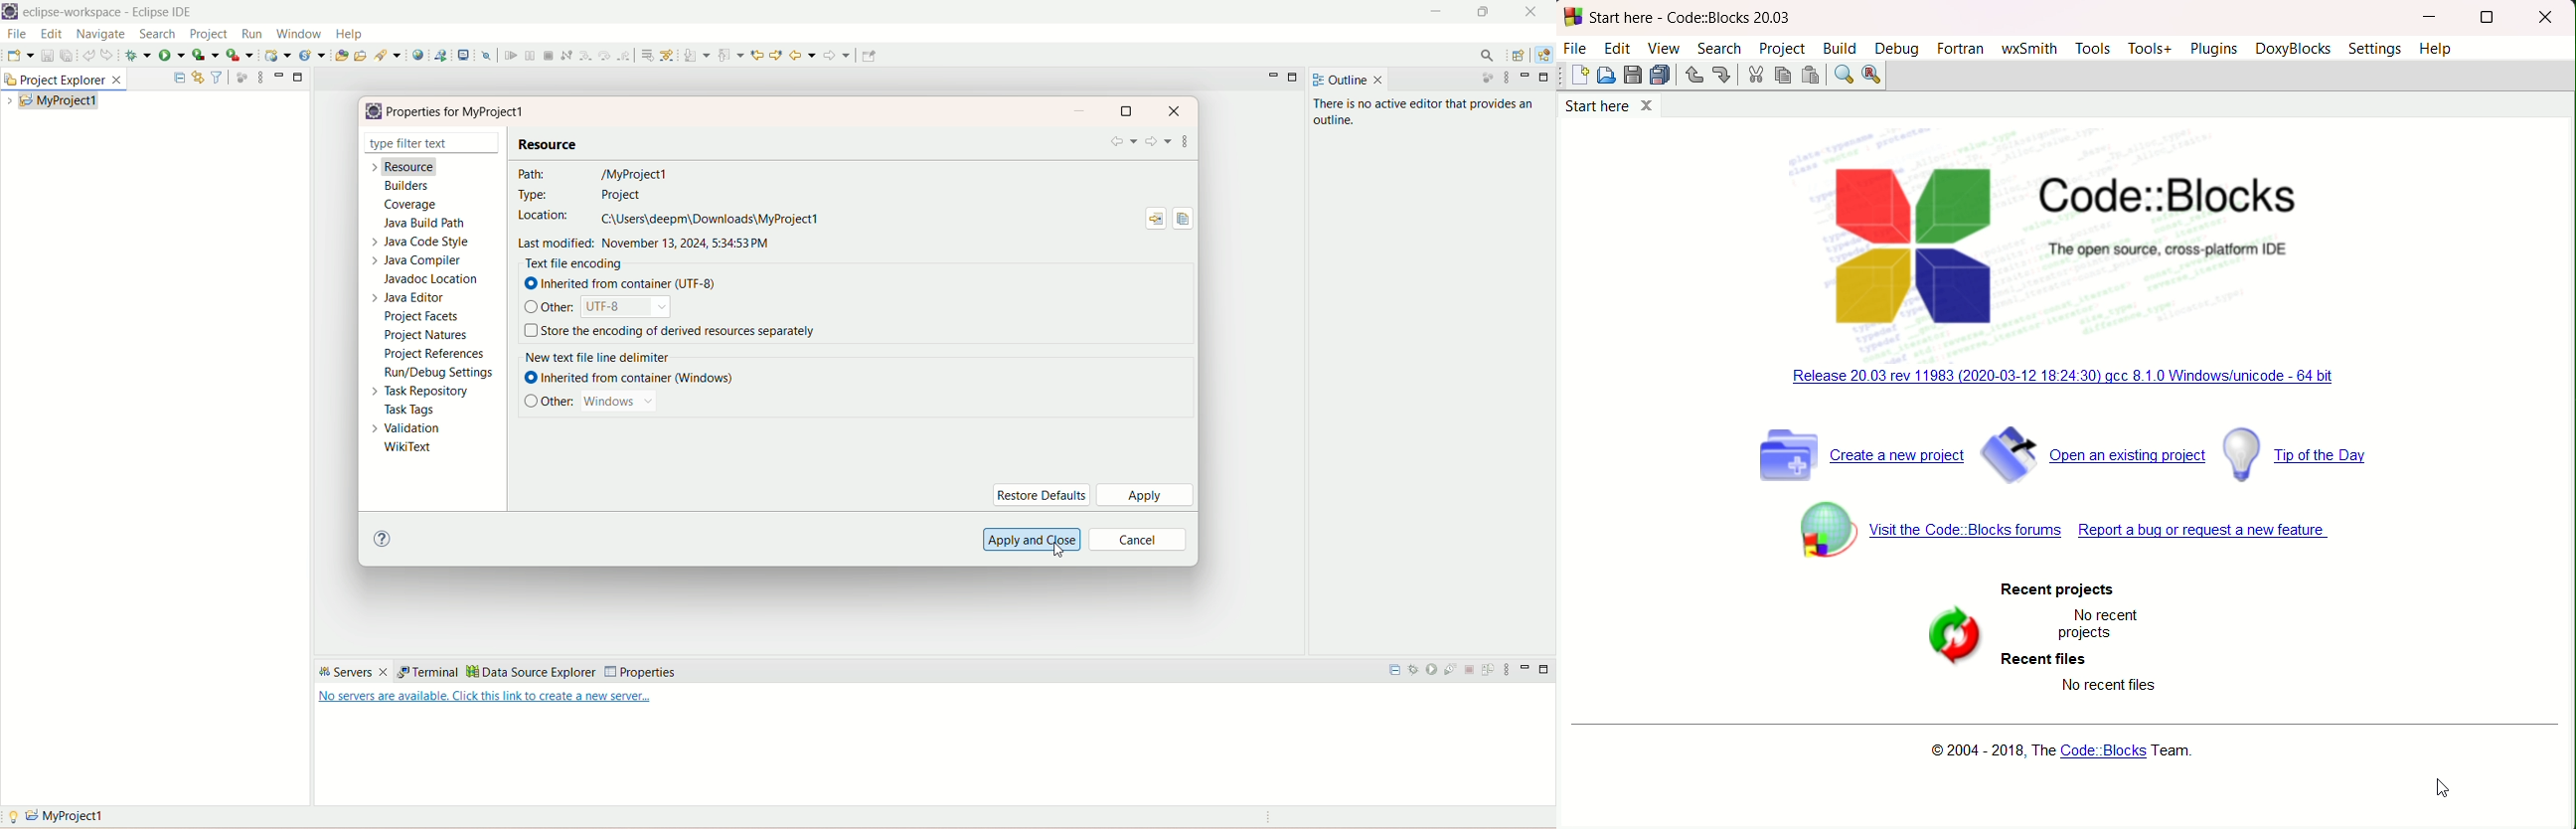 Image resolution: width=2576 pixels, height=840 pixels. I want to click on build, so click(1841, 48).